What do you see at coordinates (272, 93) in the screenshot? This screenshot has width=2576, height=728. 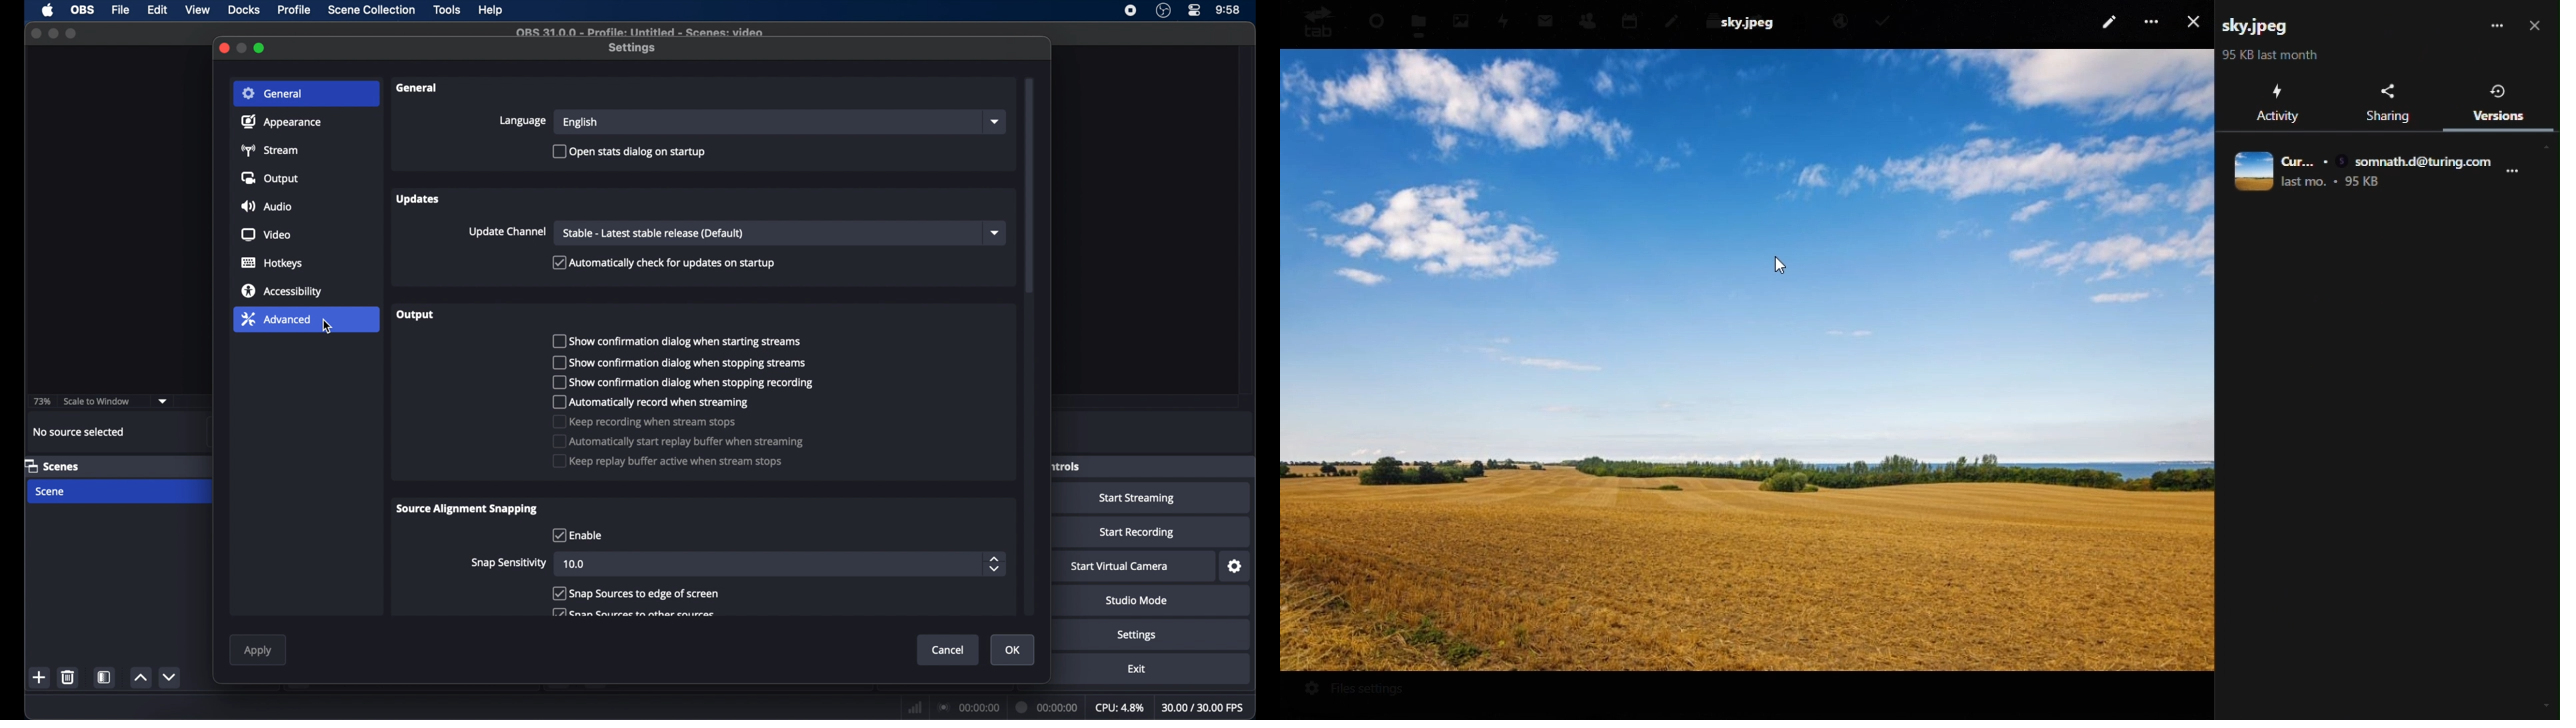 I see `general` at bounding box center [272, 93].